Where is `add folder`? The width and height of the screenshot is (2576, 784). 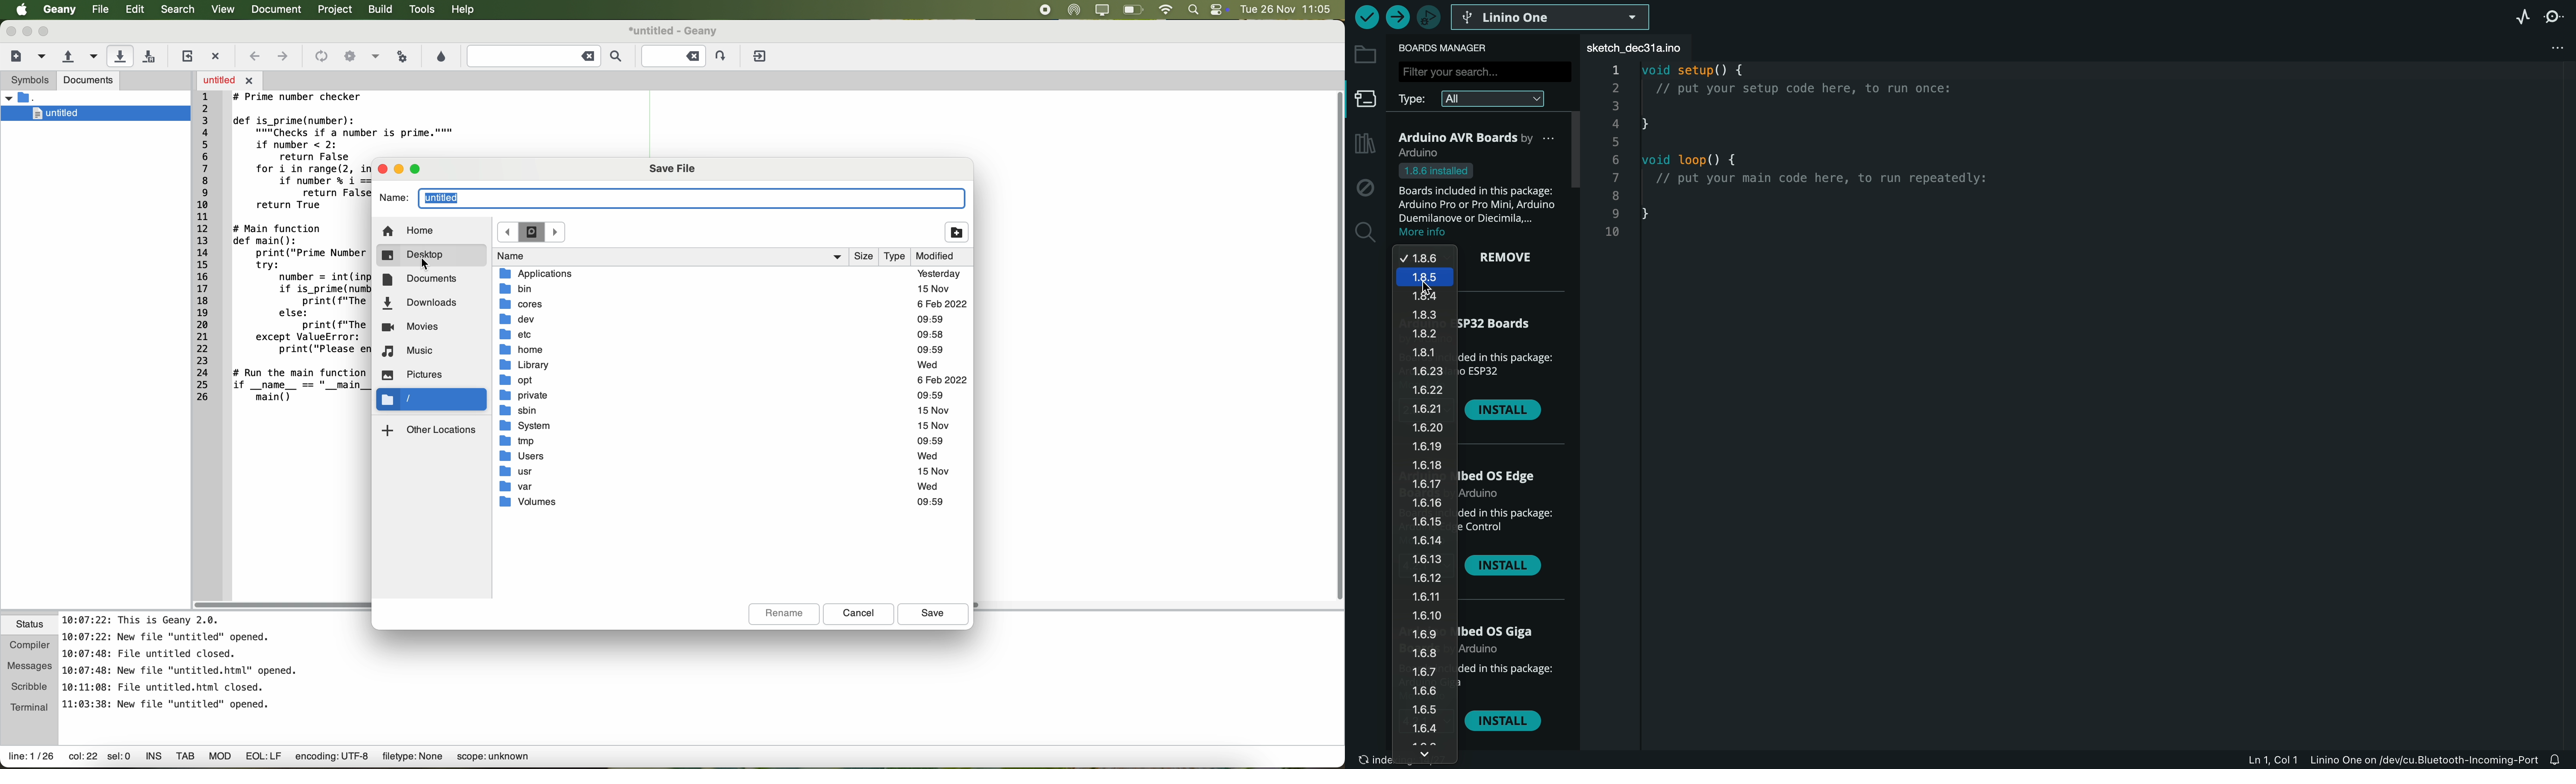 add folder is located at coordinates (958, 232).